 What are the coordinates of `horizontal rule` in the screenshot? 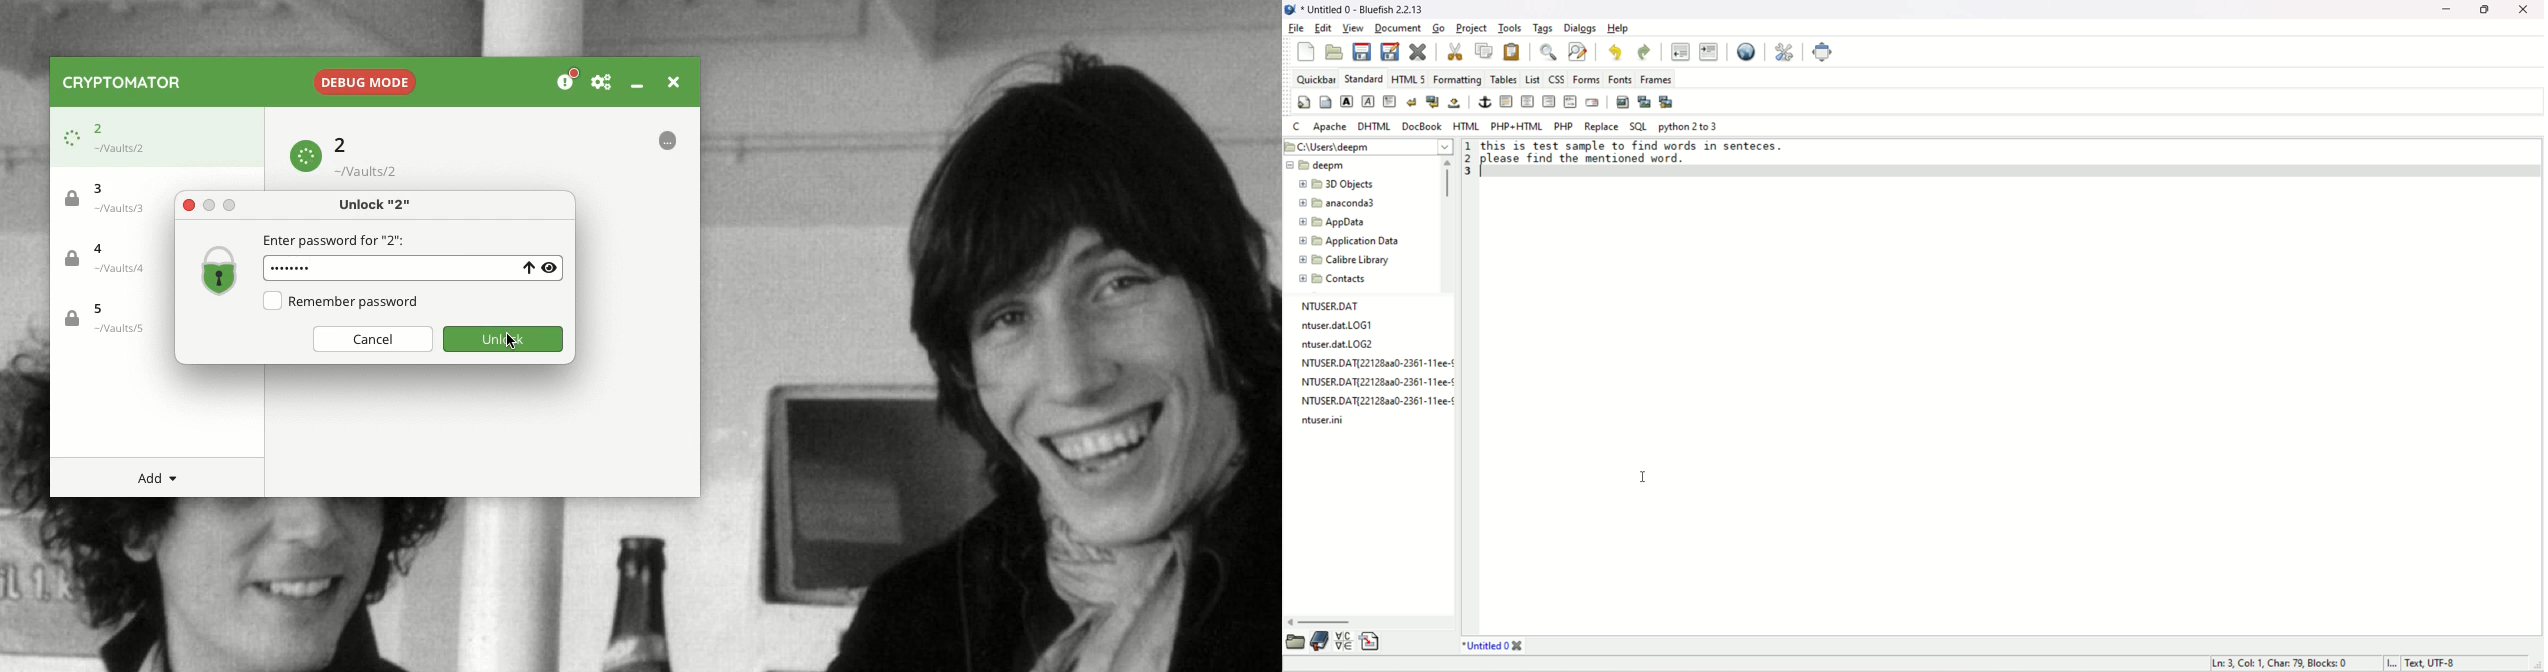 It's located at (1506, 101).